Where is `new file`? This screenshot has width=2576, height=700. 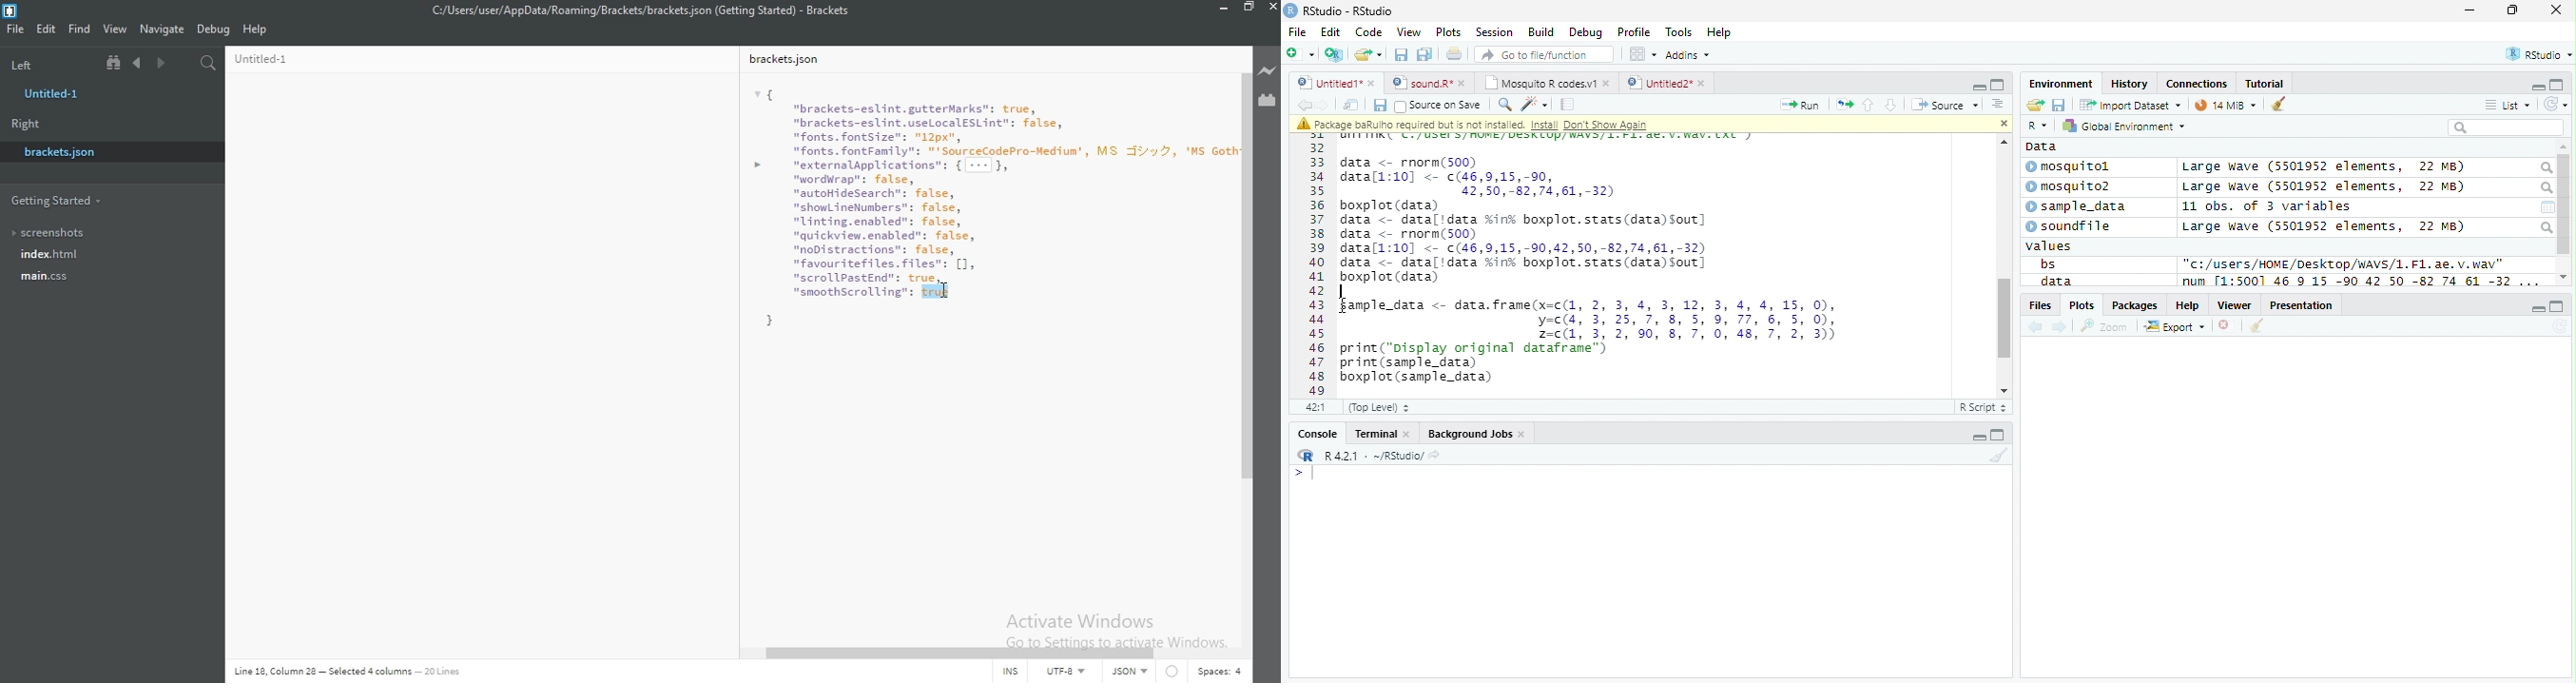 new file is located at coordinates (1301, 54).